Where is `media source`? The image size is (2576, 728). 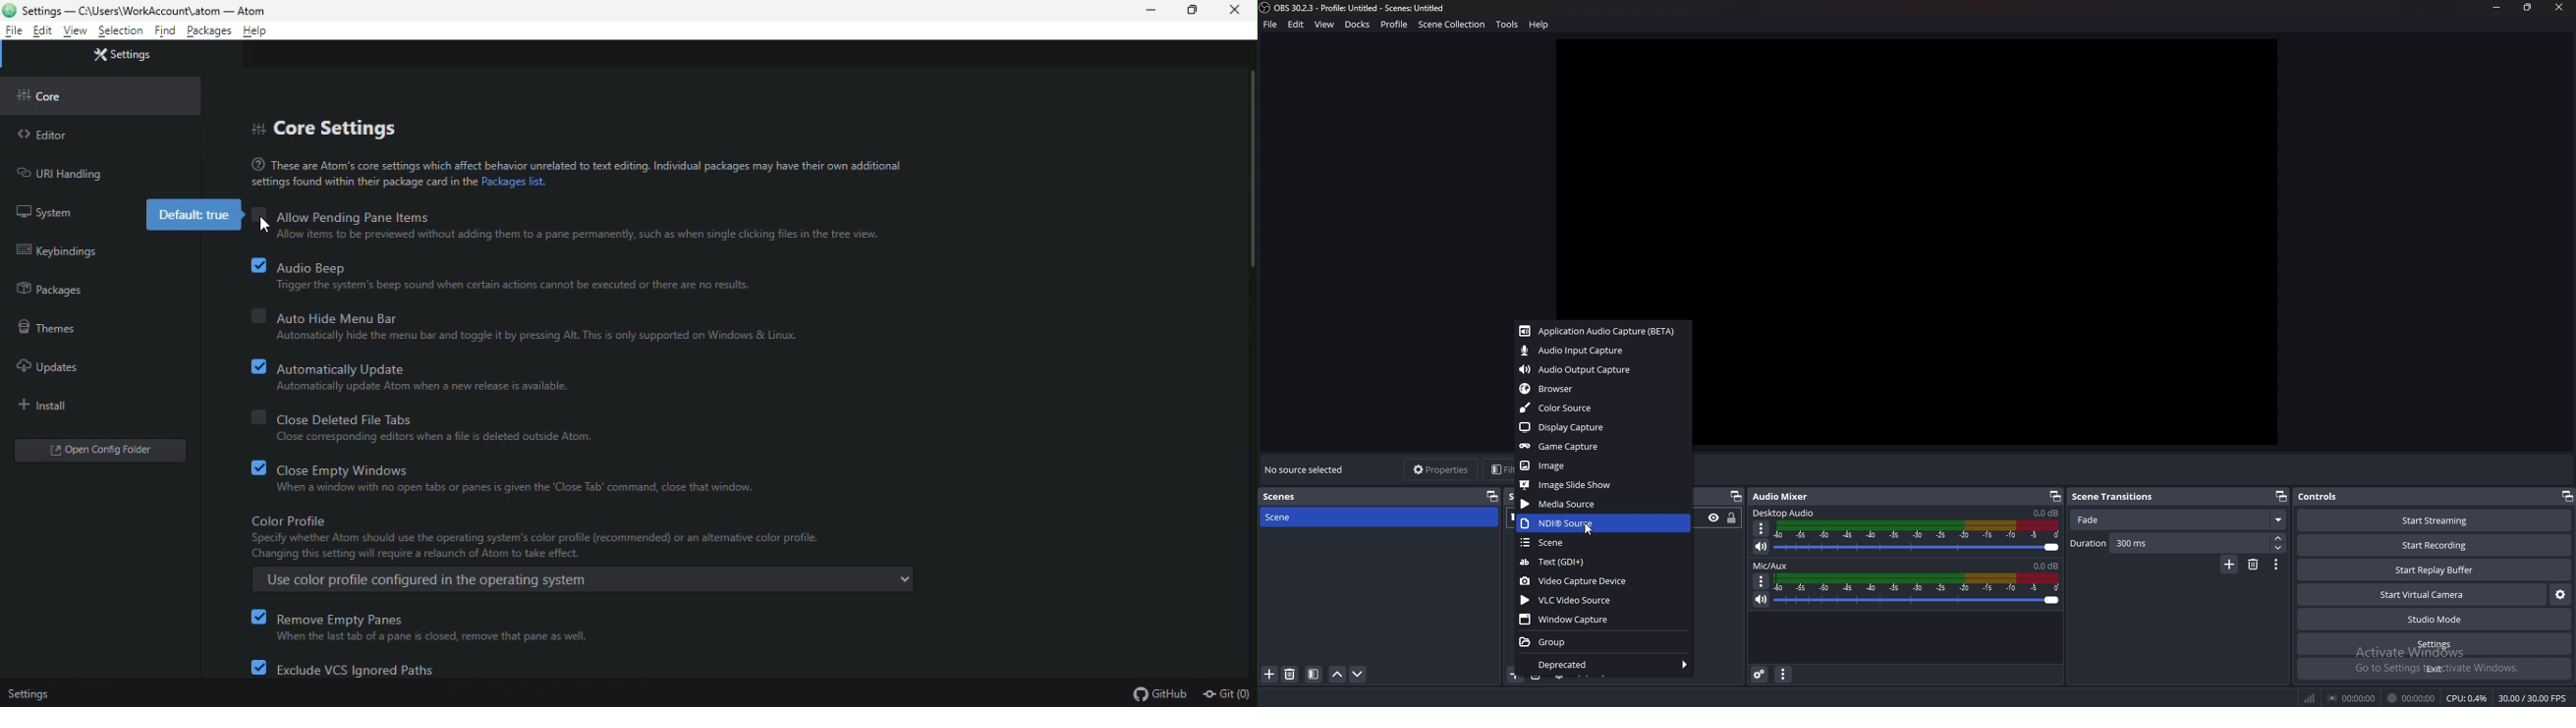 media source is located at coordinates (1603, 503).